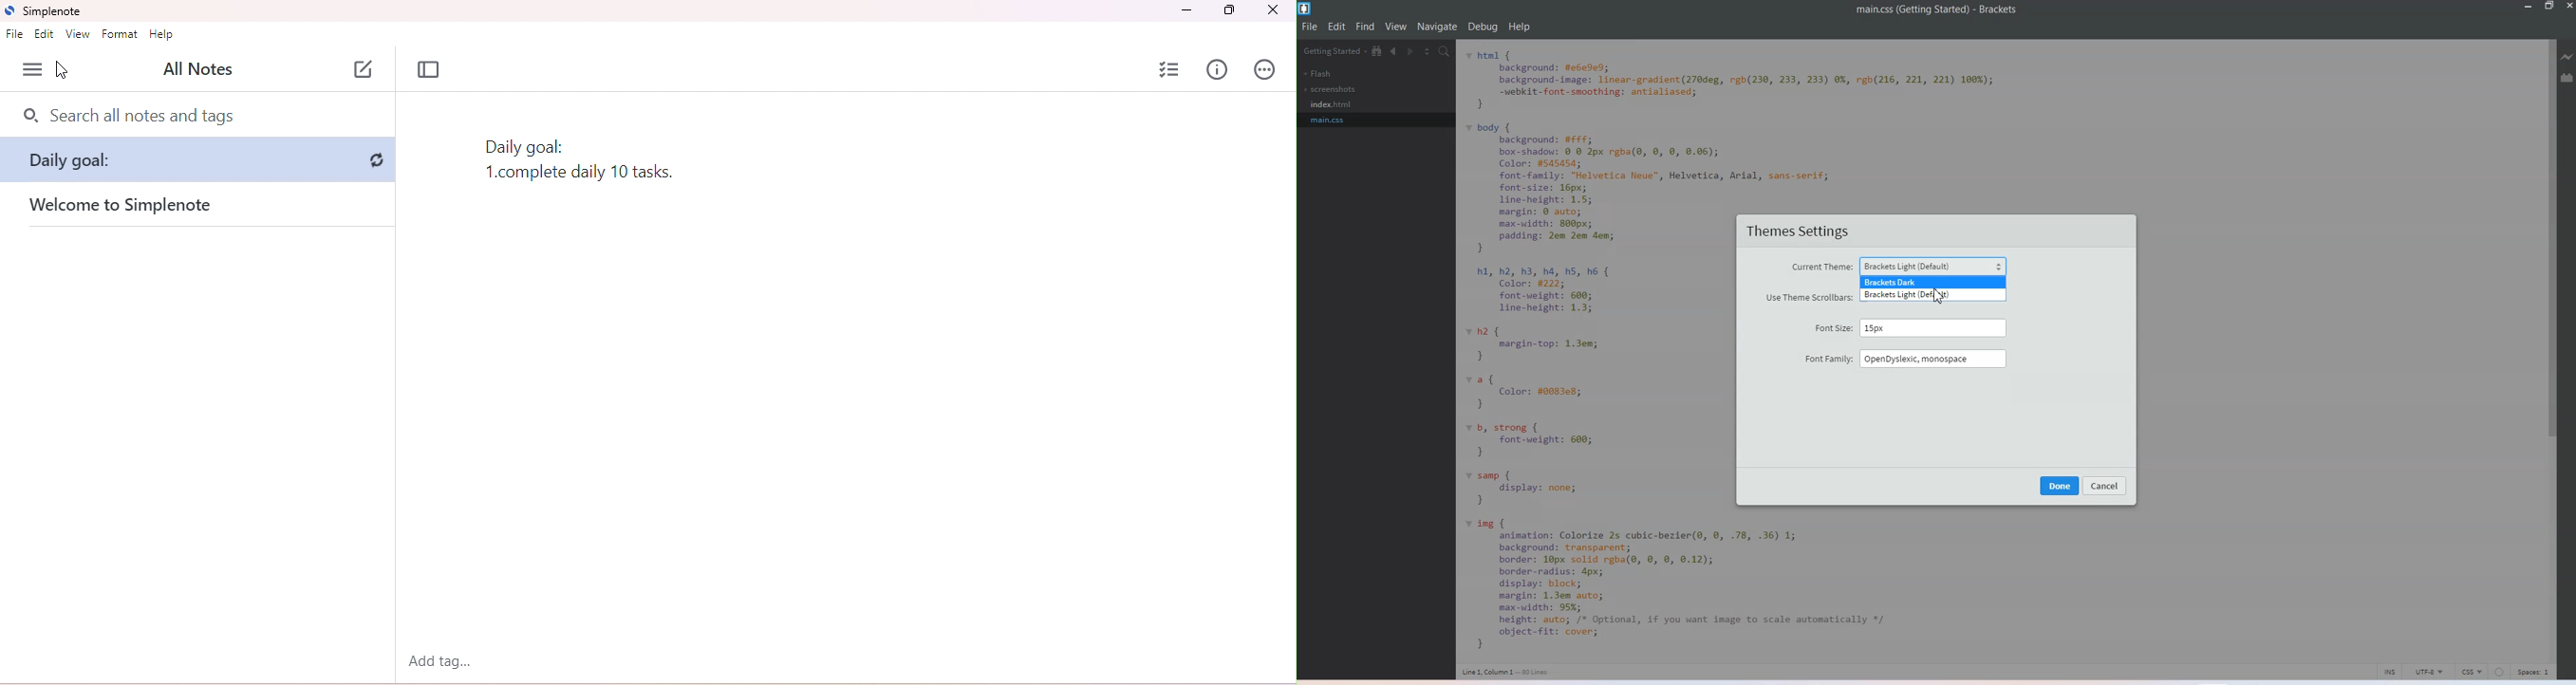 The height and width of the screenshot is (700, 2576). I want to click on Logo, so click(1307, 9).